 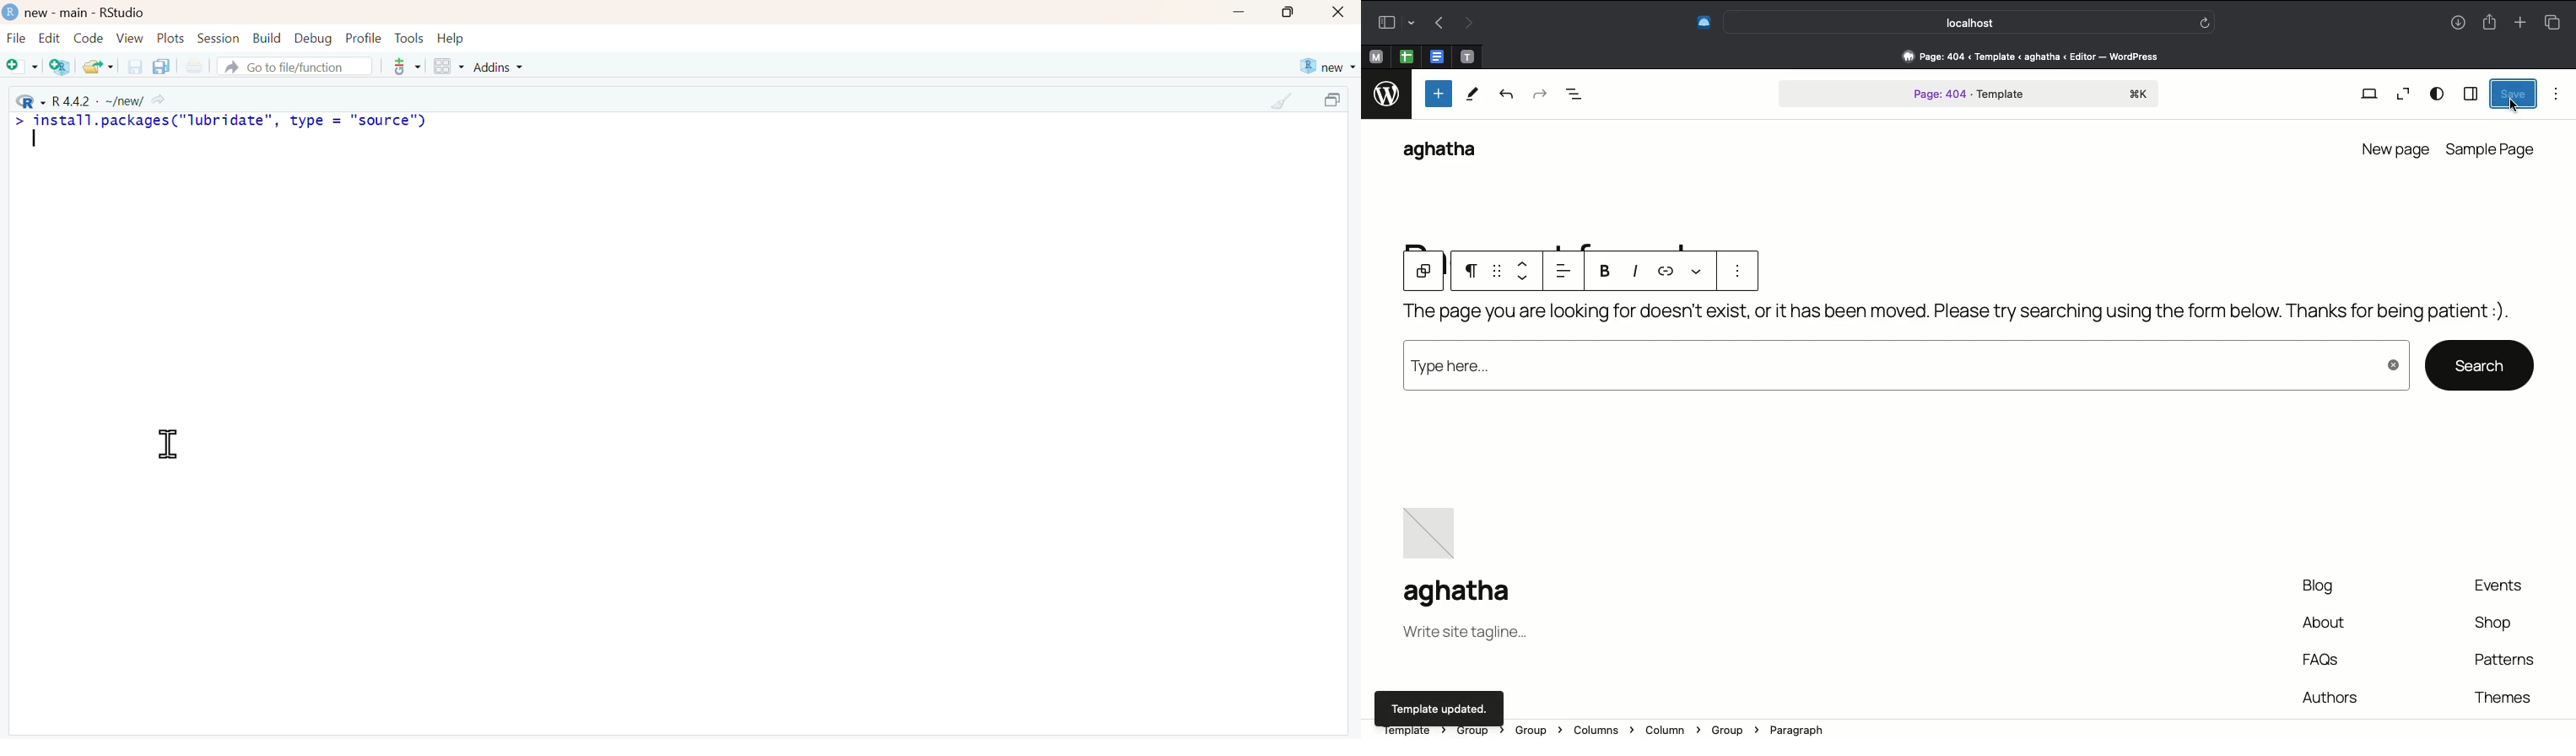 I want to click on Zoom out, so click(x=2400, y=94).